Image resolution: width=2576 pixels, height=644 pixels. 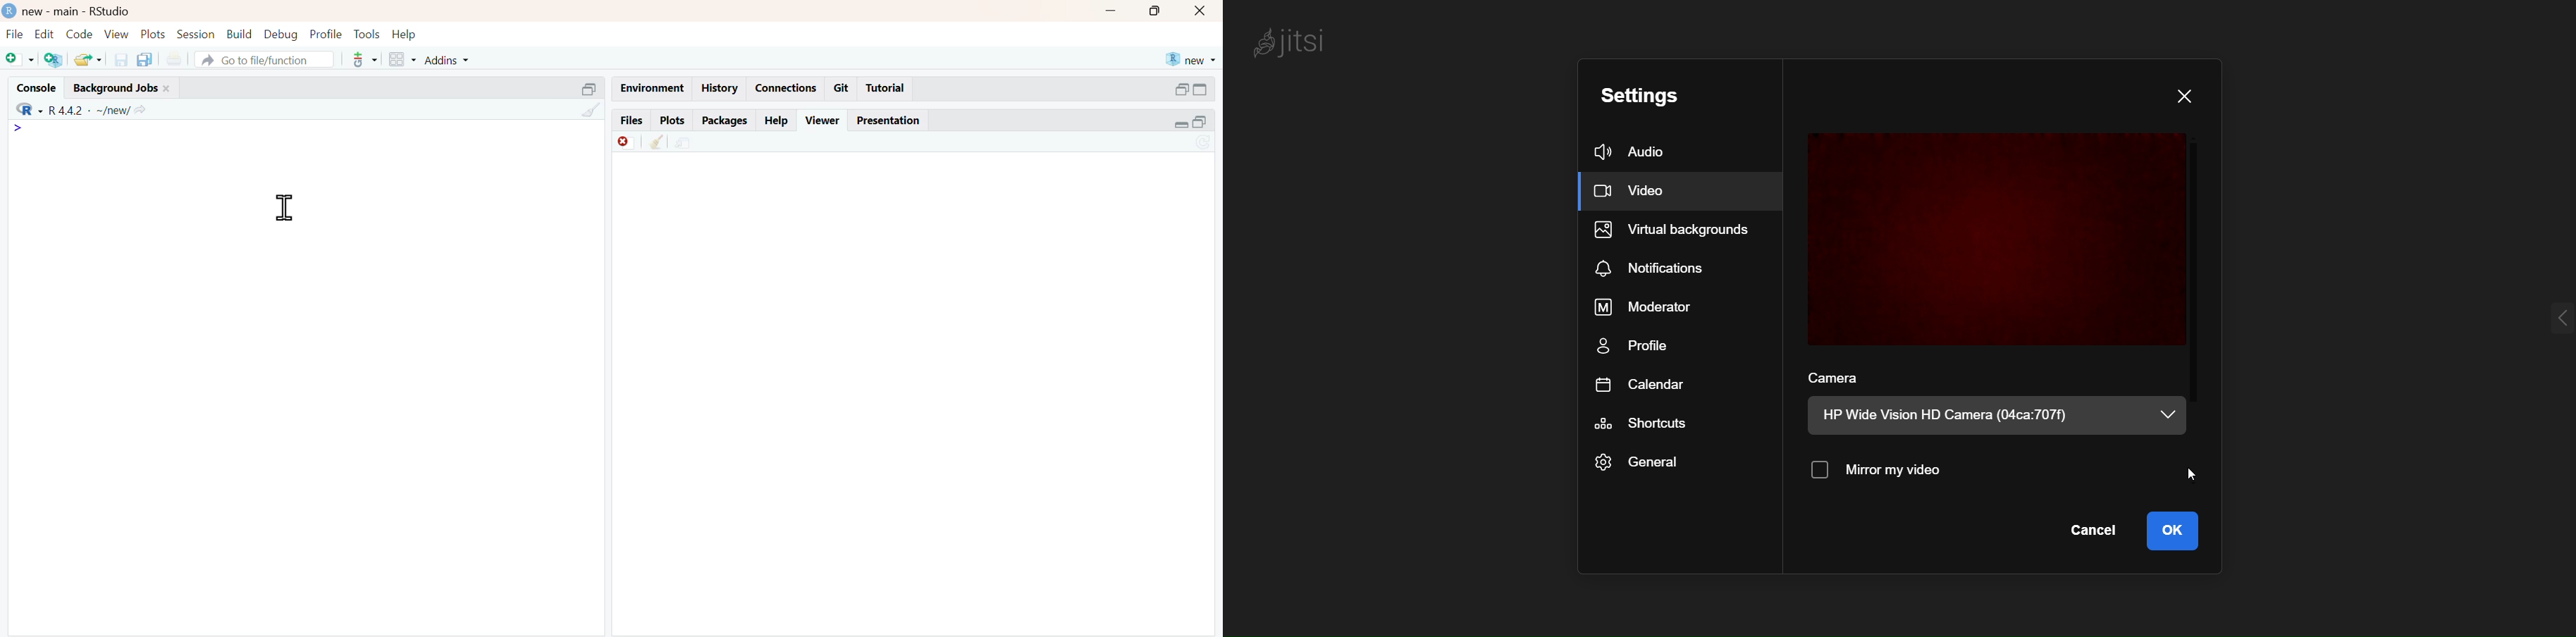 What do you see at coordinates (843, 89) in the screenshot?
I see `git` at bounding box center [843, 89].